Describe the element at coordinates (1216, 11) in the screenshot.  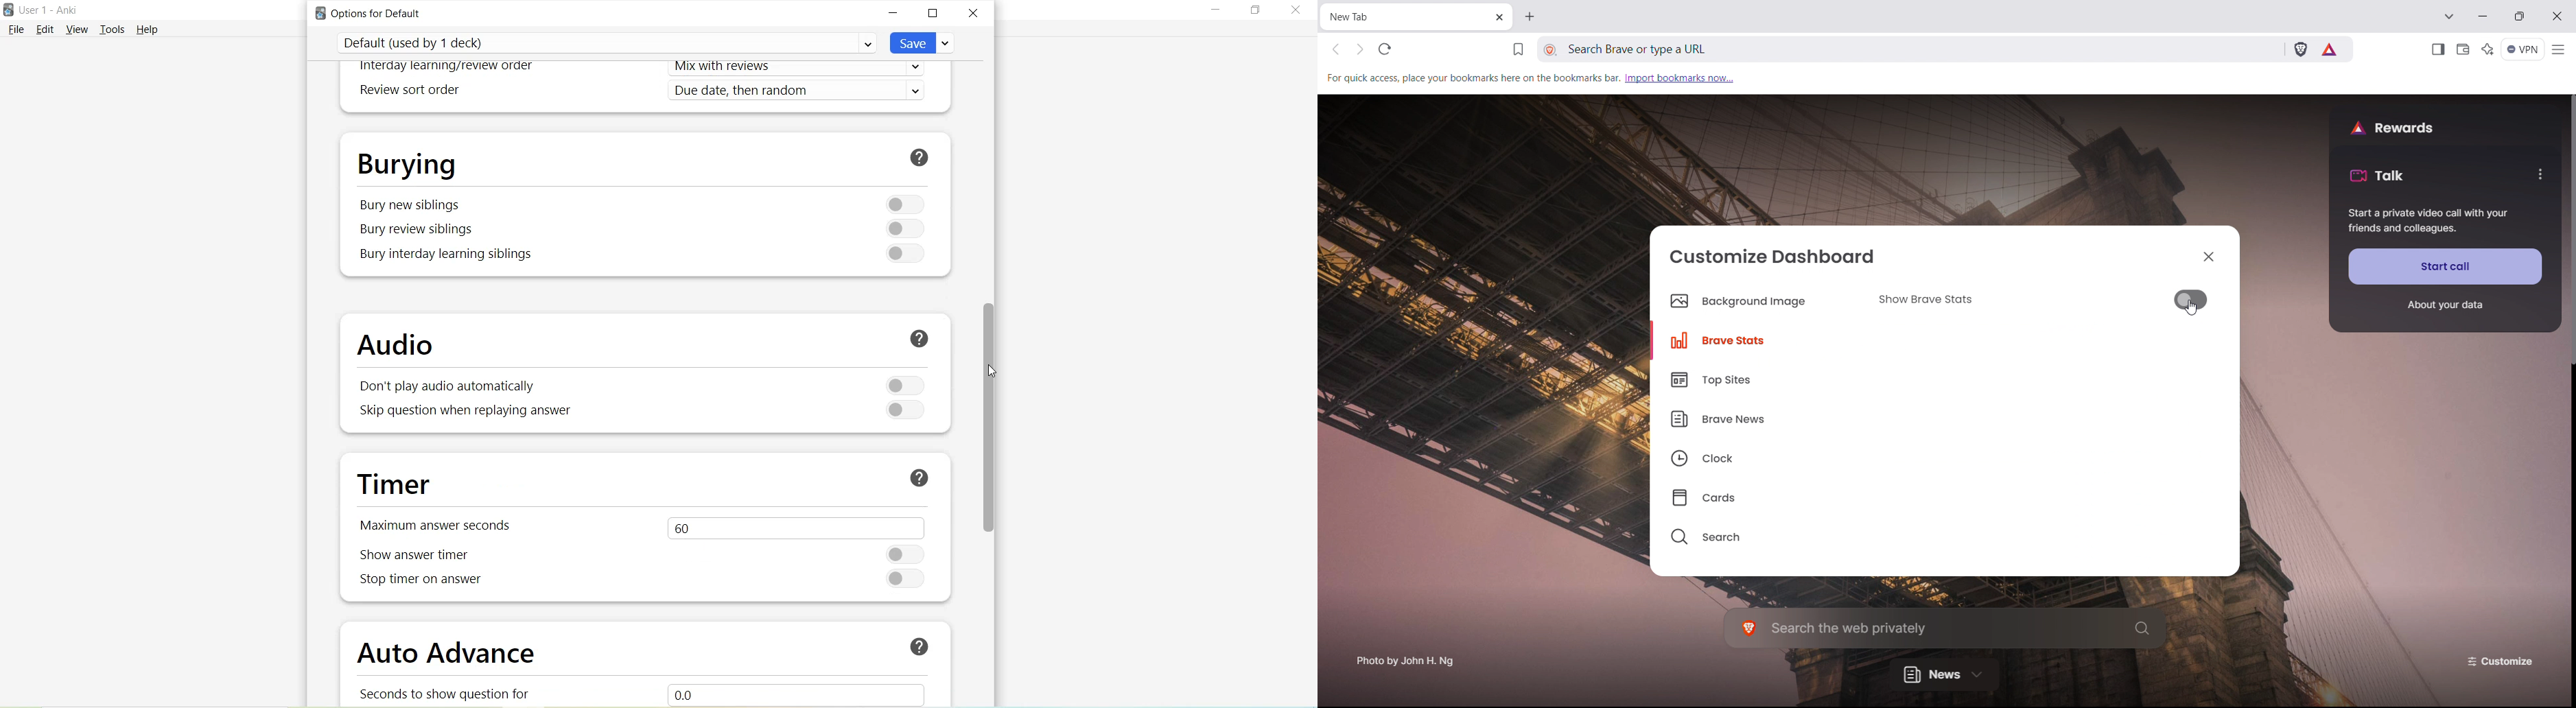
I see `Minimize` at that location.